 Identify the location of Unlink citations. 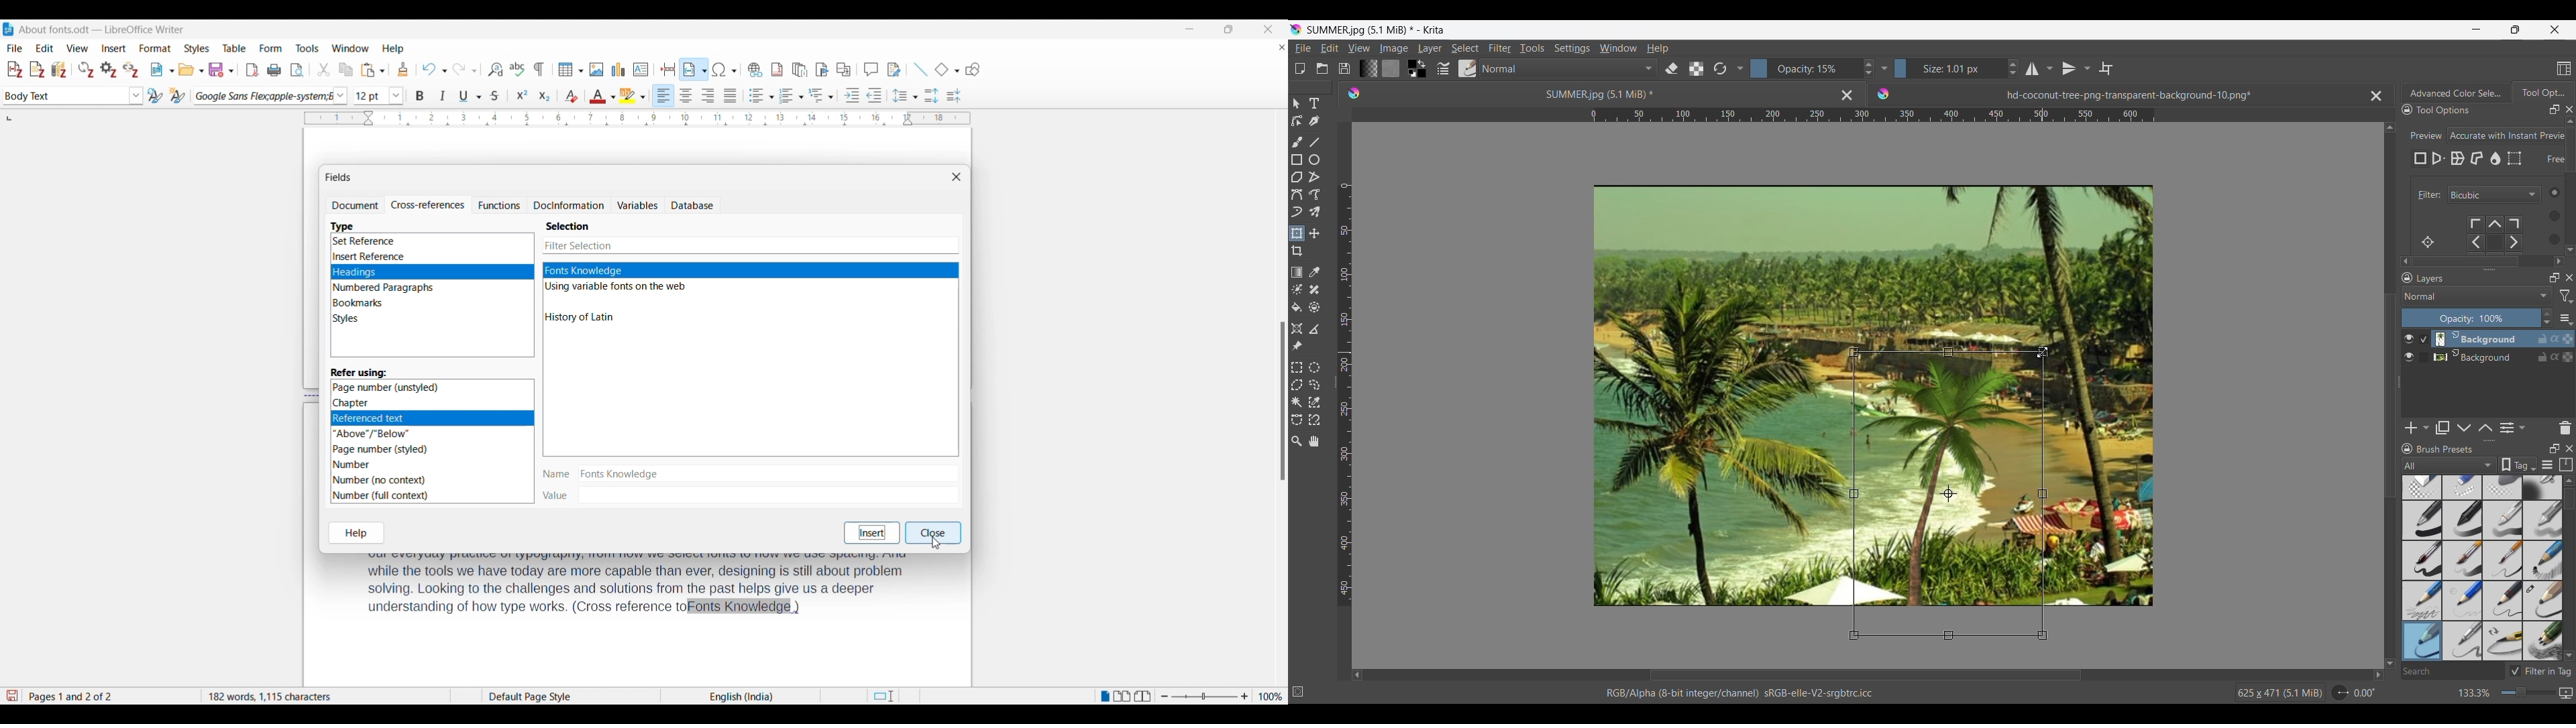
(130, 70).